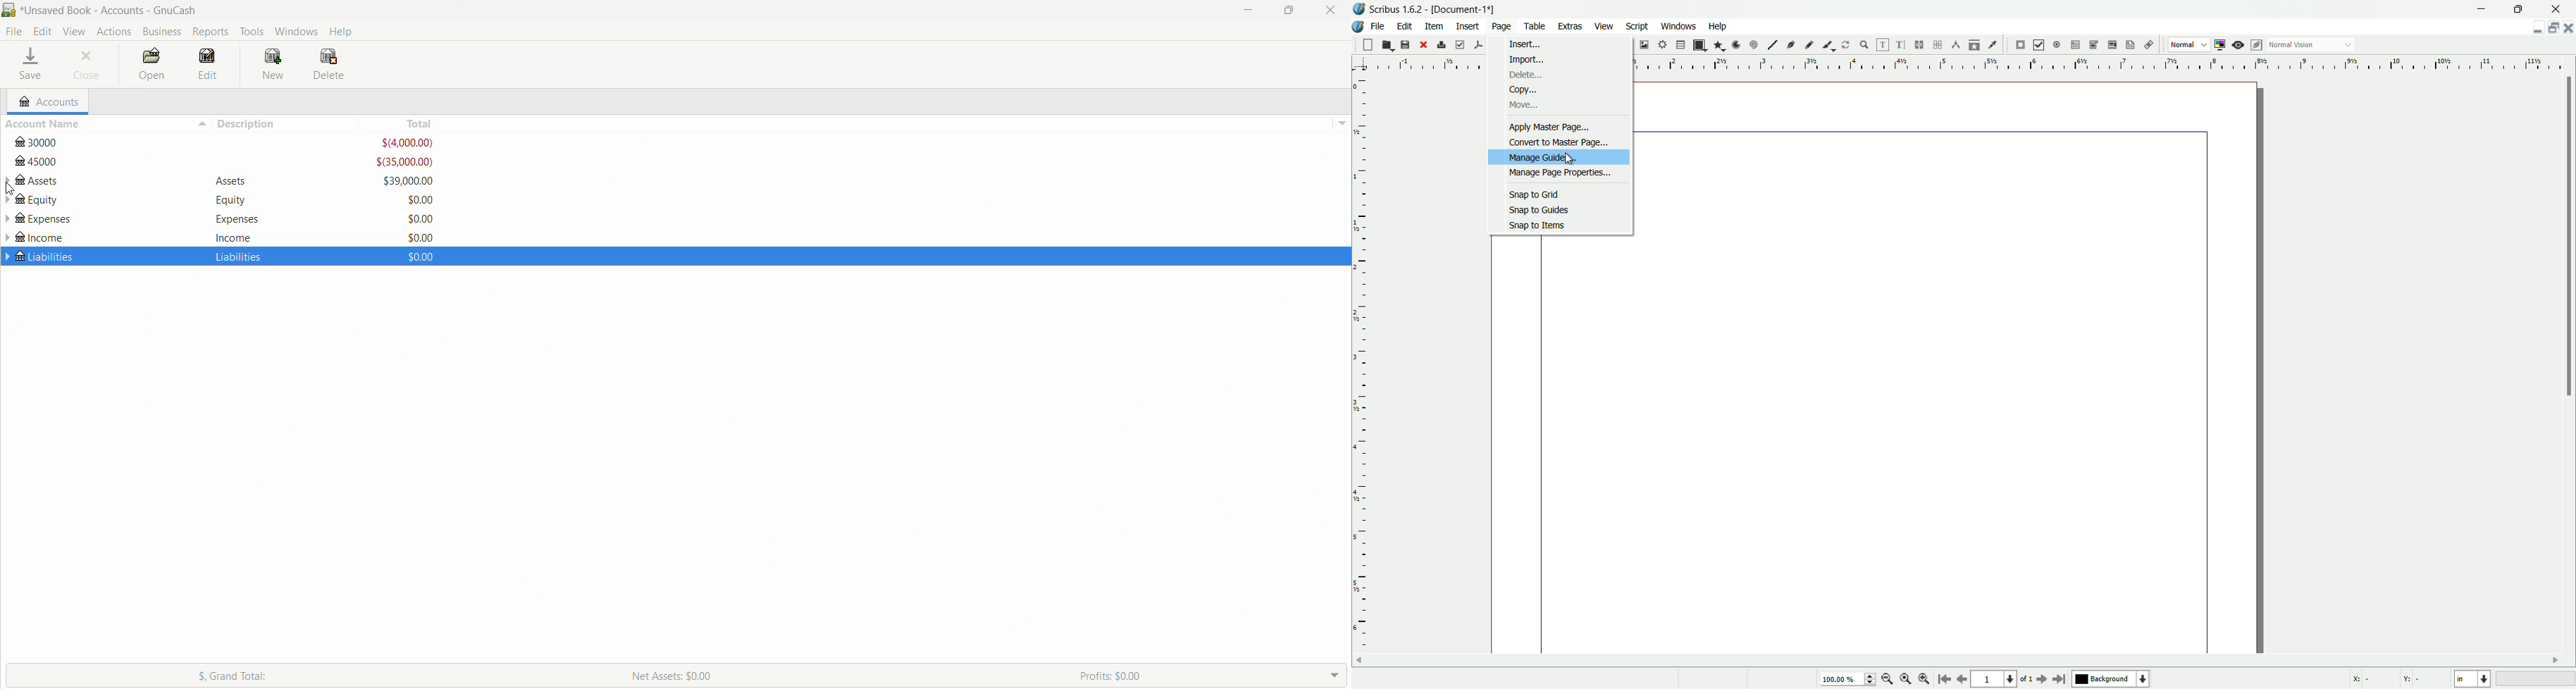 This screenshot has height=700, width=2576. What do you see at coordinates (2204, 45) in the screenshot?
I see `dropdown` at bounding box center [2204, 45].